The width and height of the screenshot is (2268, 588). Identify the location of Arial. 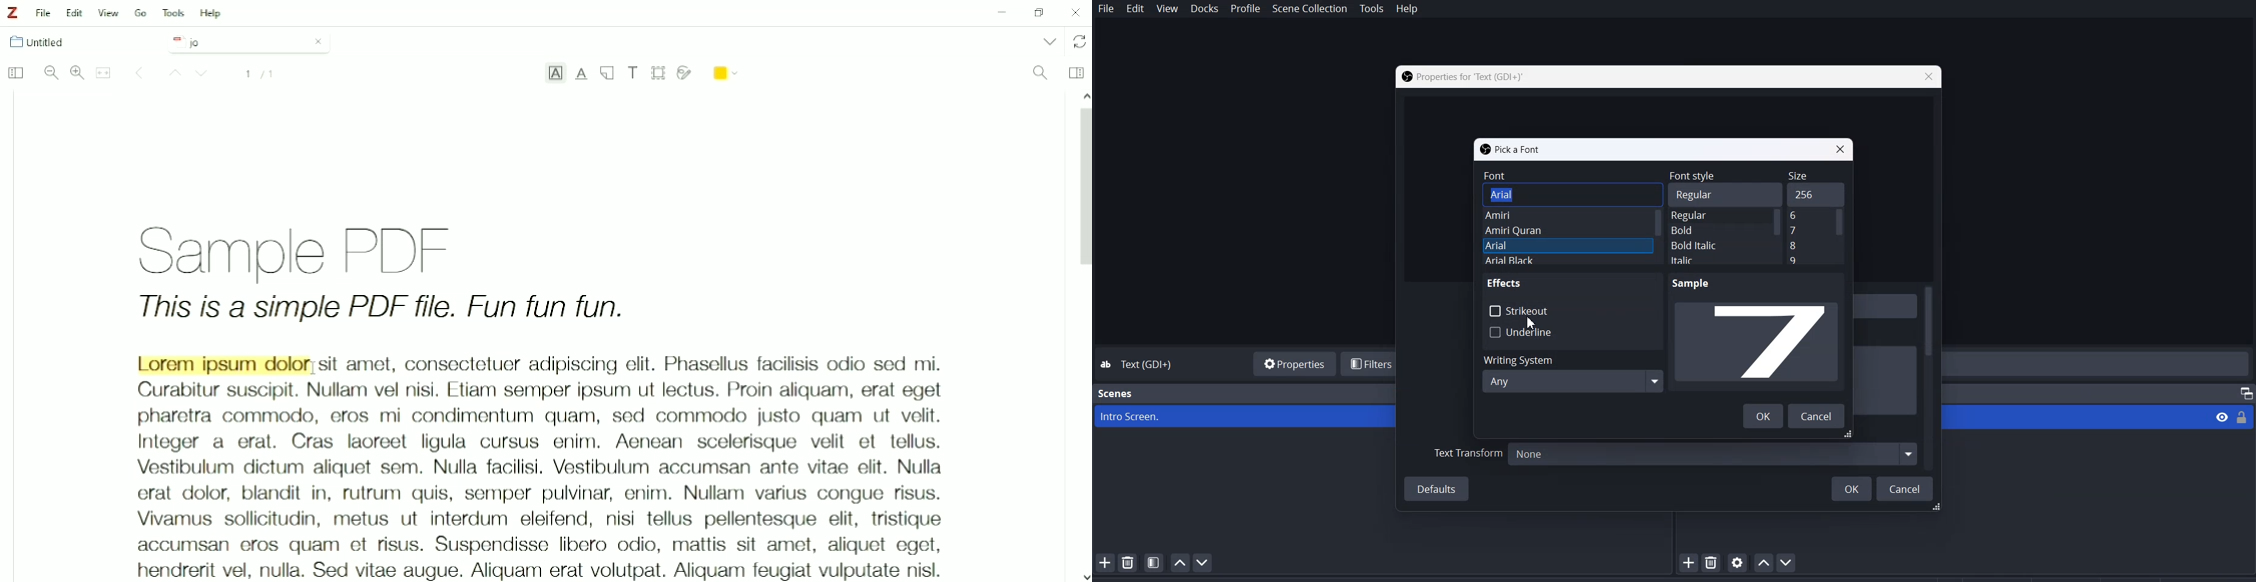
(1539, 194).